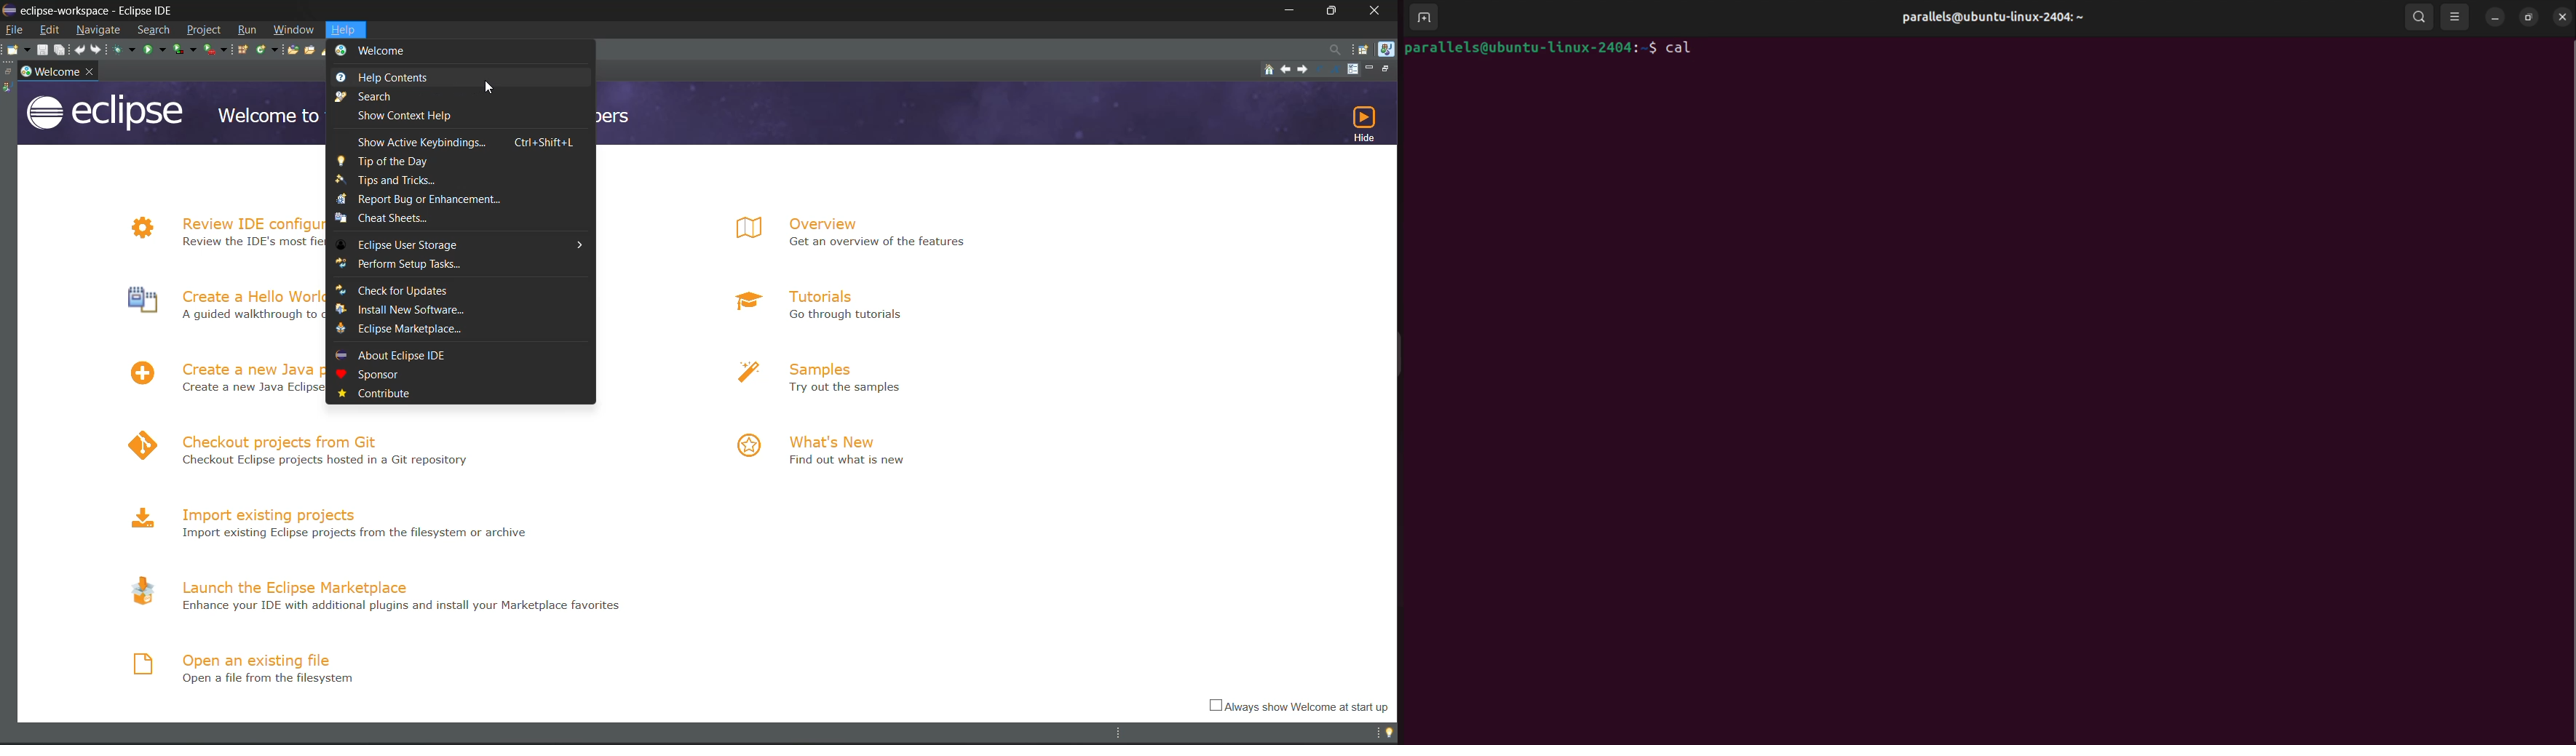 The height and width of the screenshot is (756, 2576). I want to click on coverage, so click(184, 48).